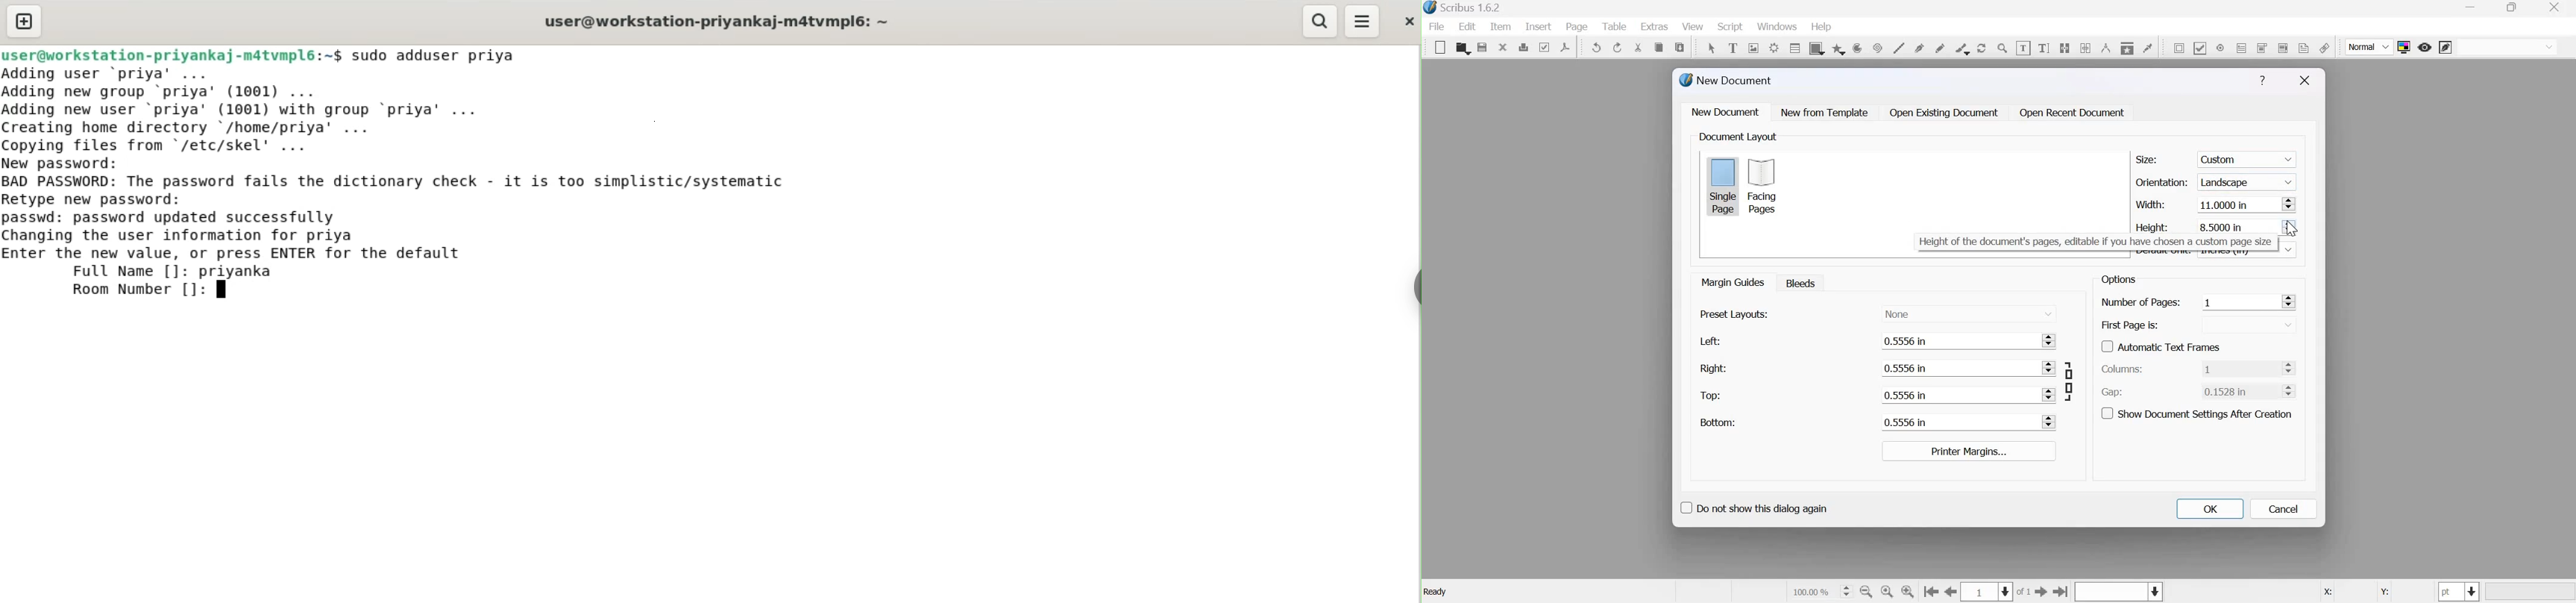  Describe the element at coordinates (1467, 26) in the screenshot. I see `Edit` at that location.